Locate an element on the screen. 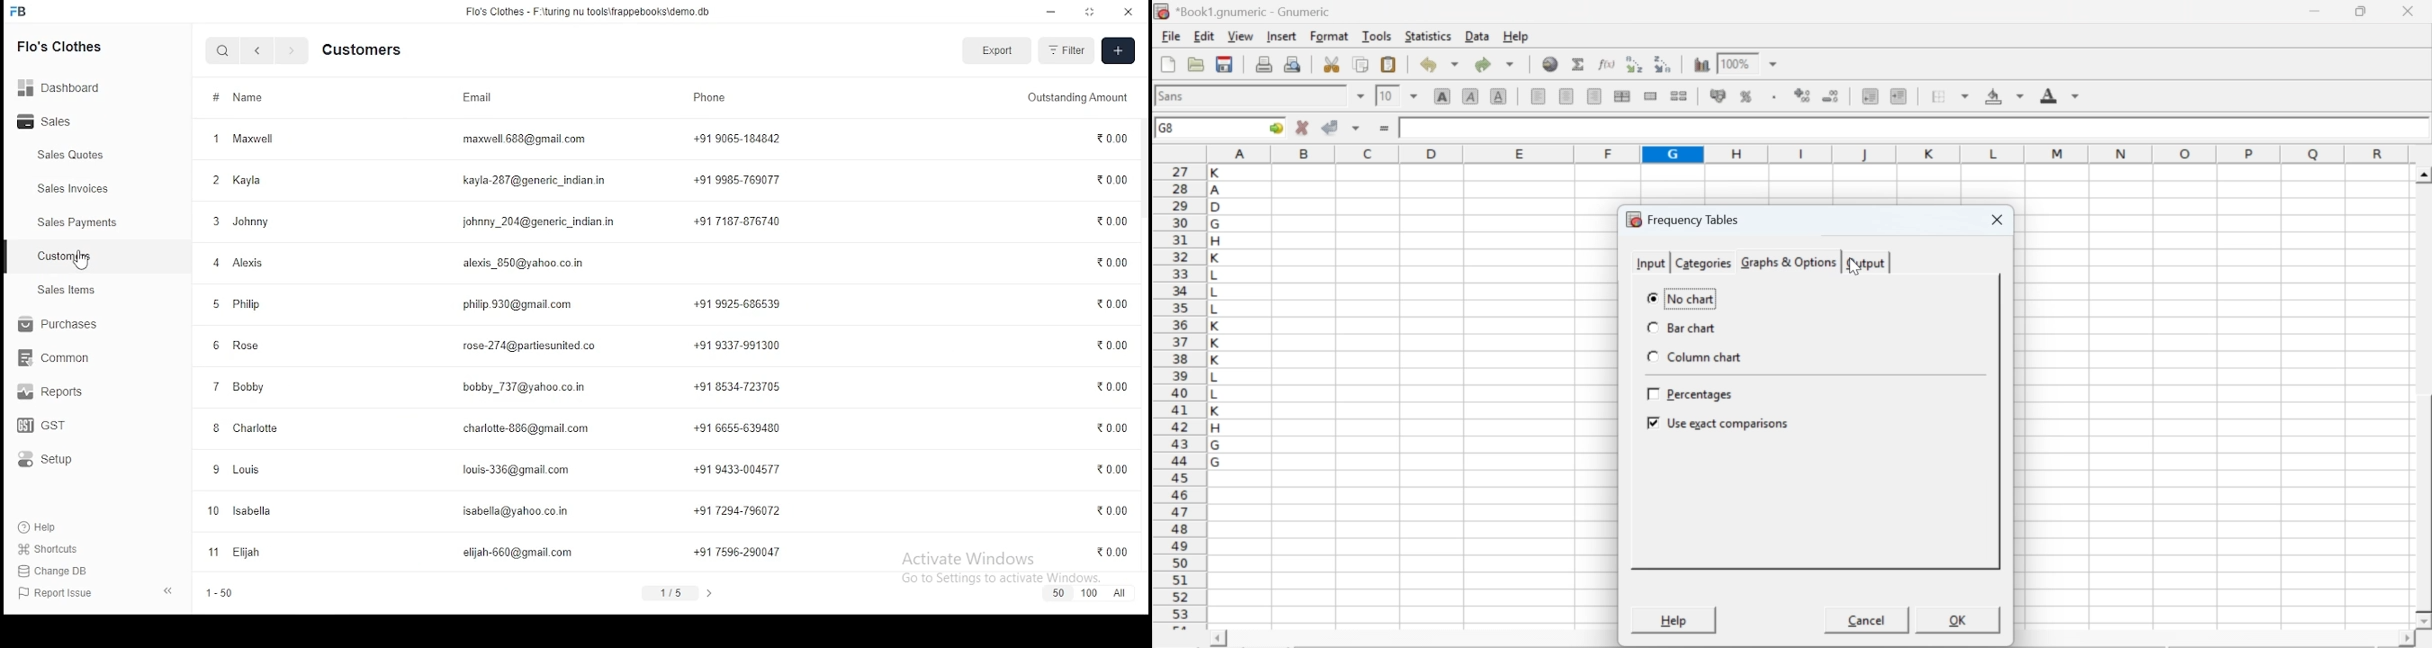  background is located at coordinates (2006, 96).